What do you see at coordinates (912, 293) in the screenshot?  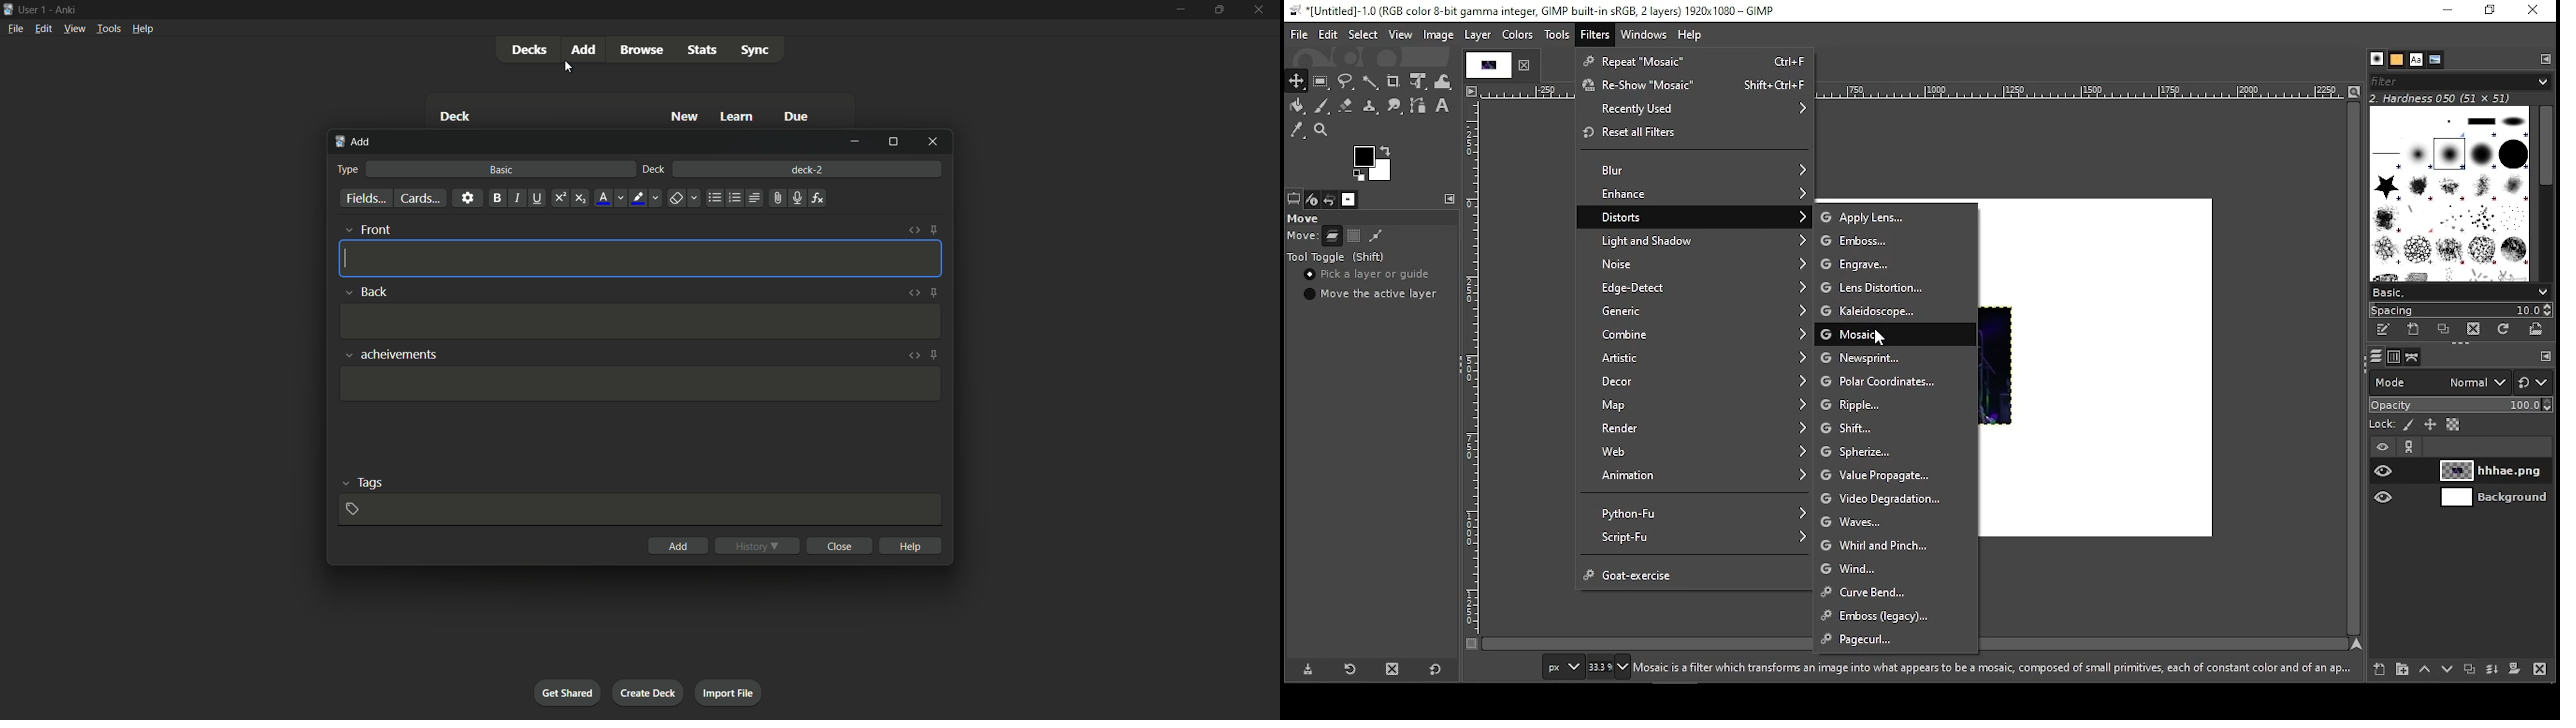 I see `toggle html editor` at bounding box center [912, 293].